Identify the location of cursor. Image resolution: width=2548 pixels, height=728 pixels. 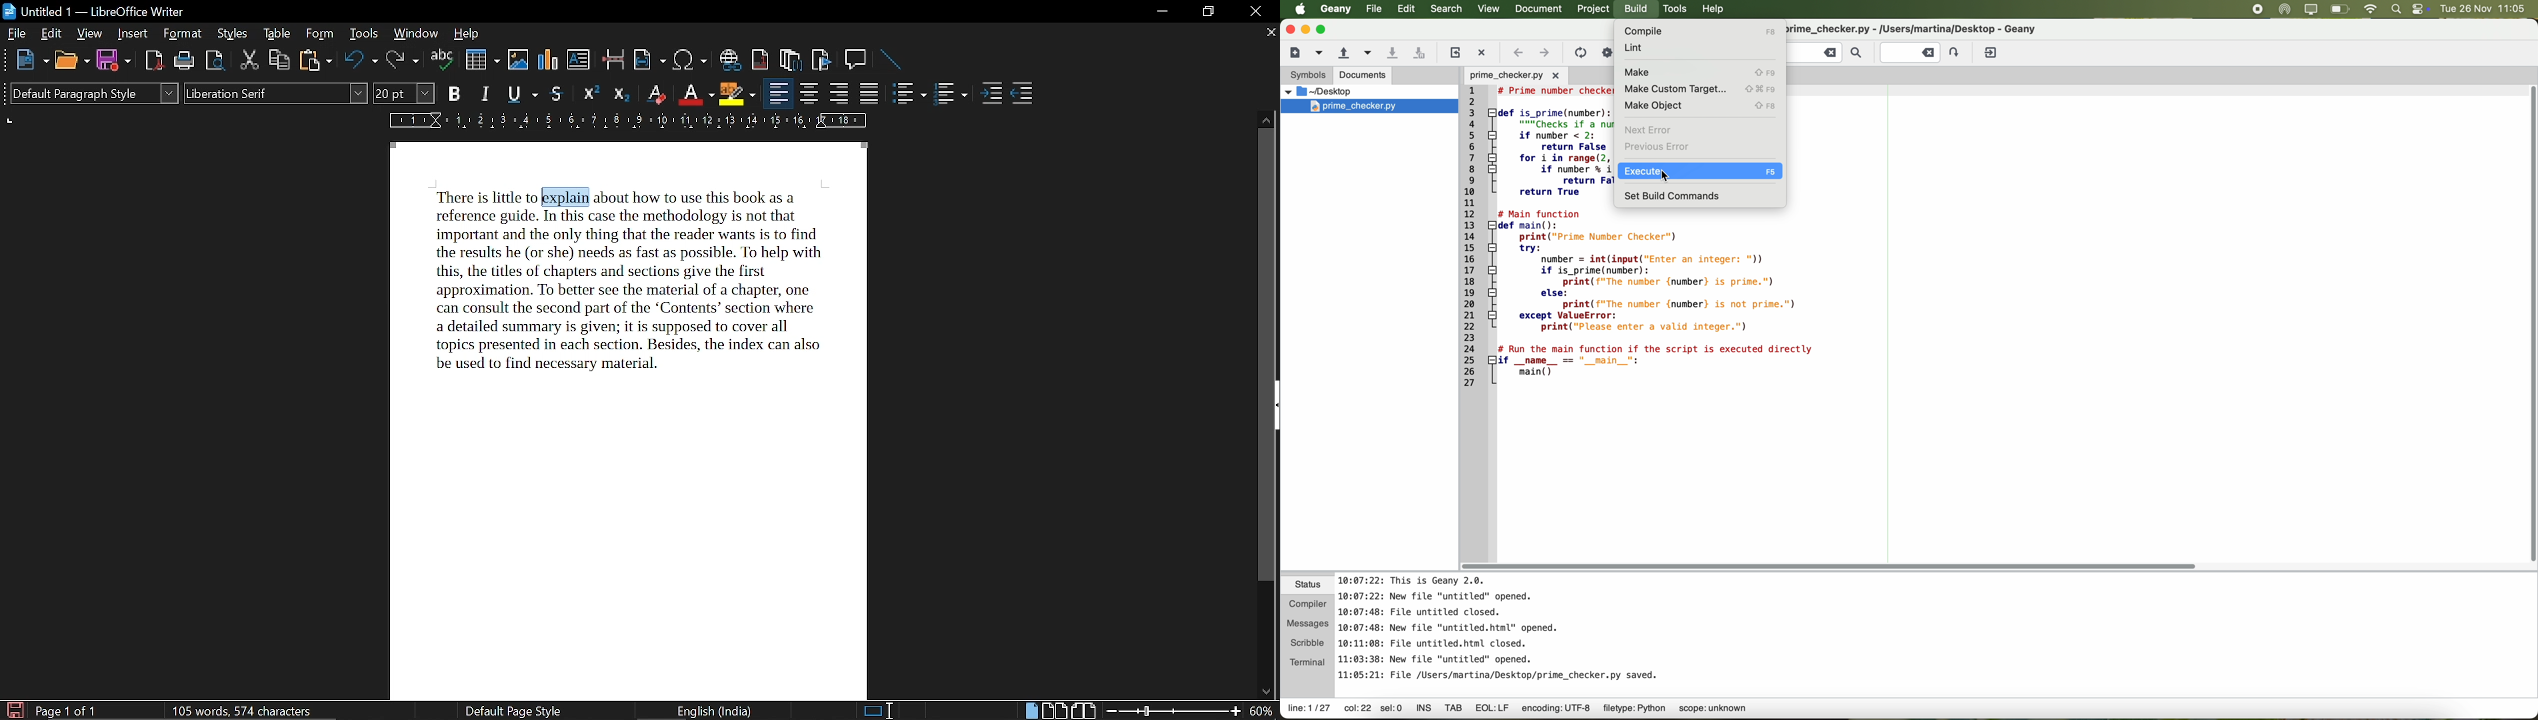
(1663, 178).